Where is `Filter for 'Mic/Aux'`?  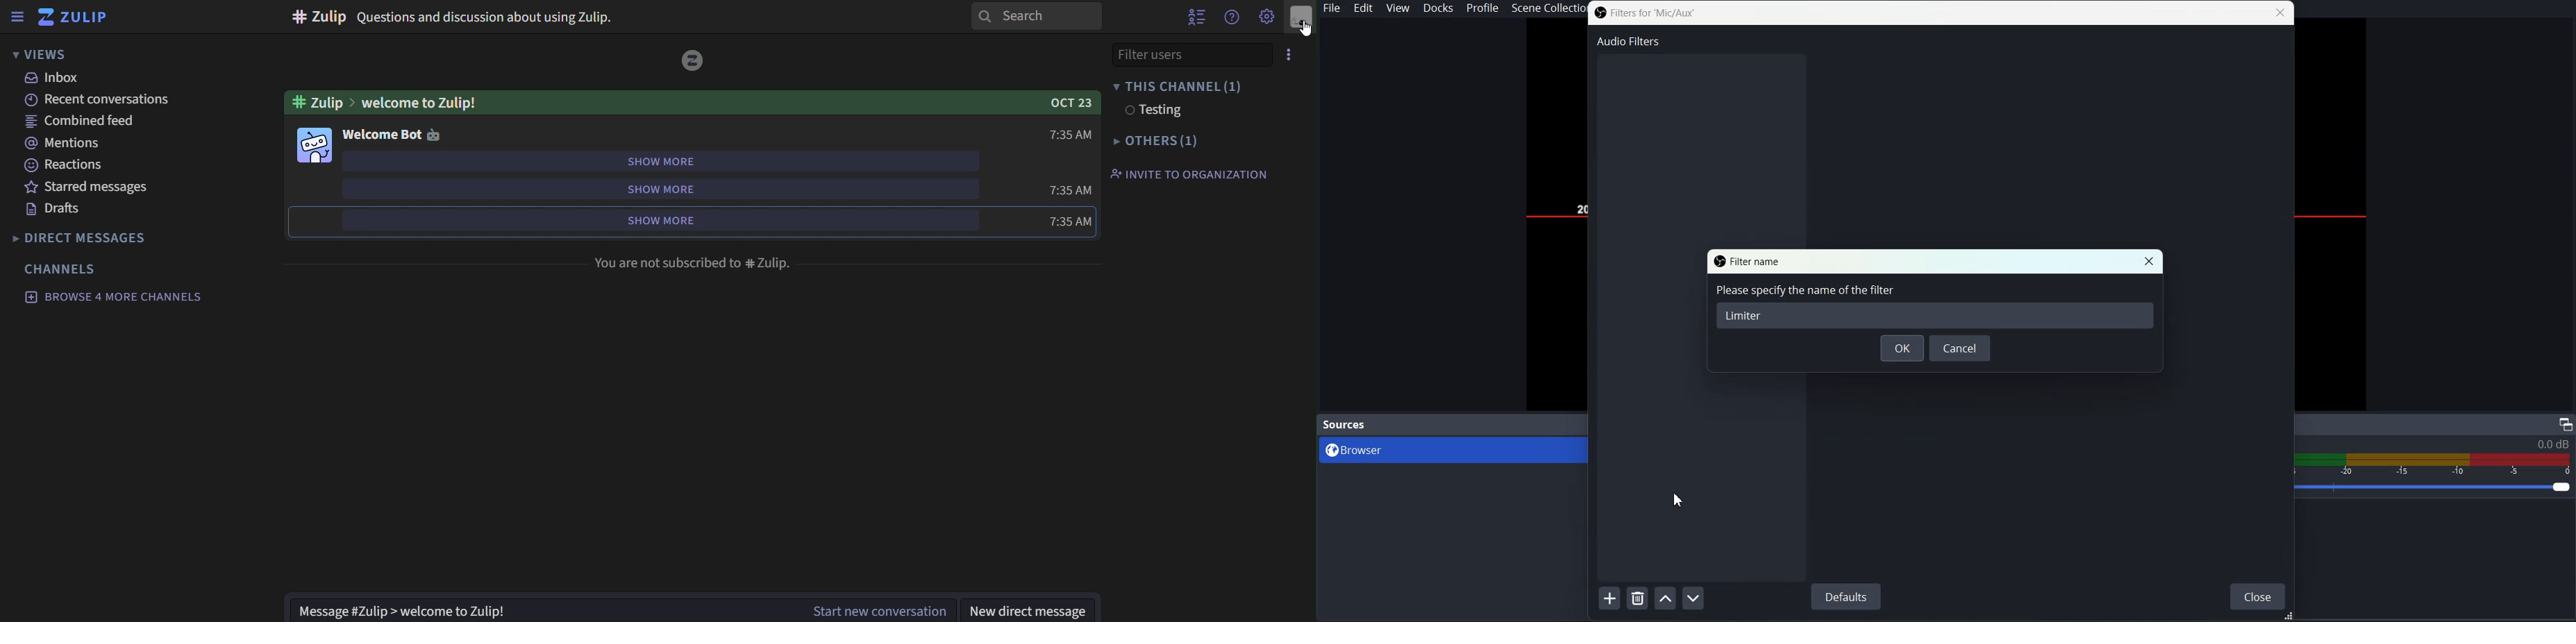 Filter for 'Mic/Aux' is located at coordinates (1646, 13).